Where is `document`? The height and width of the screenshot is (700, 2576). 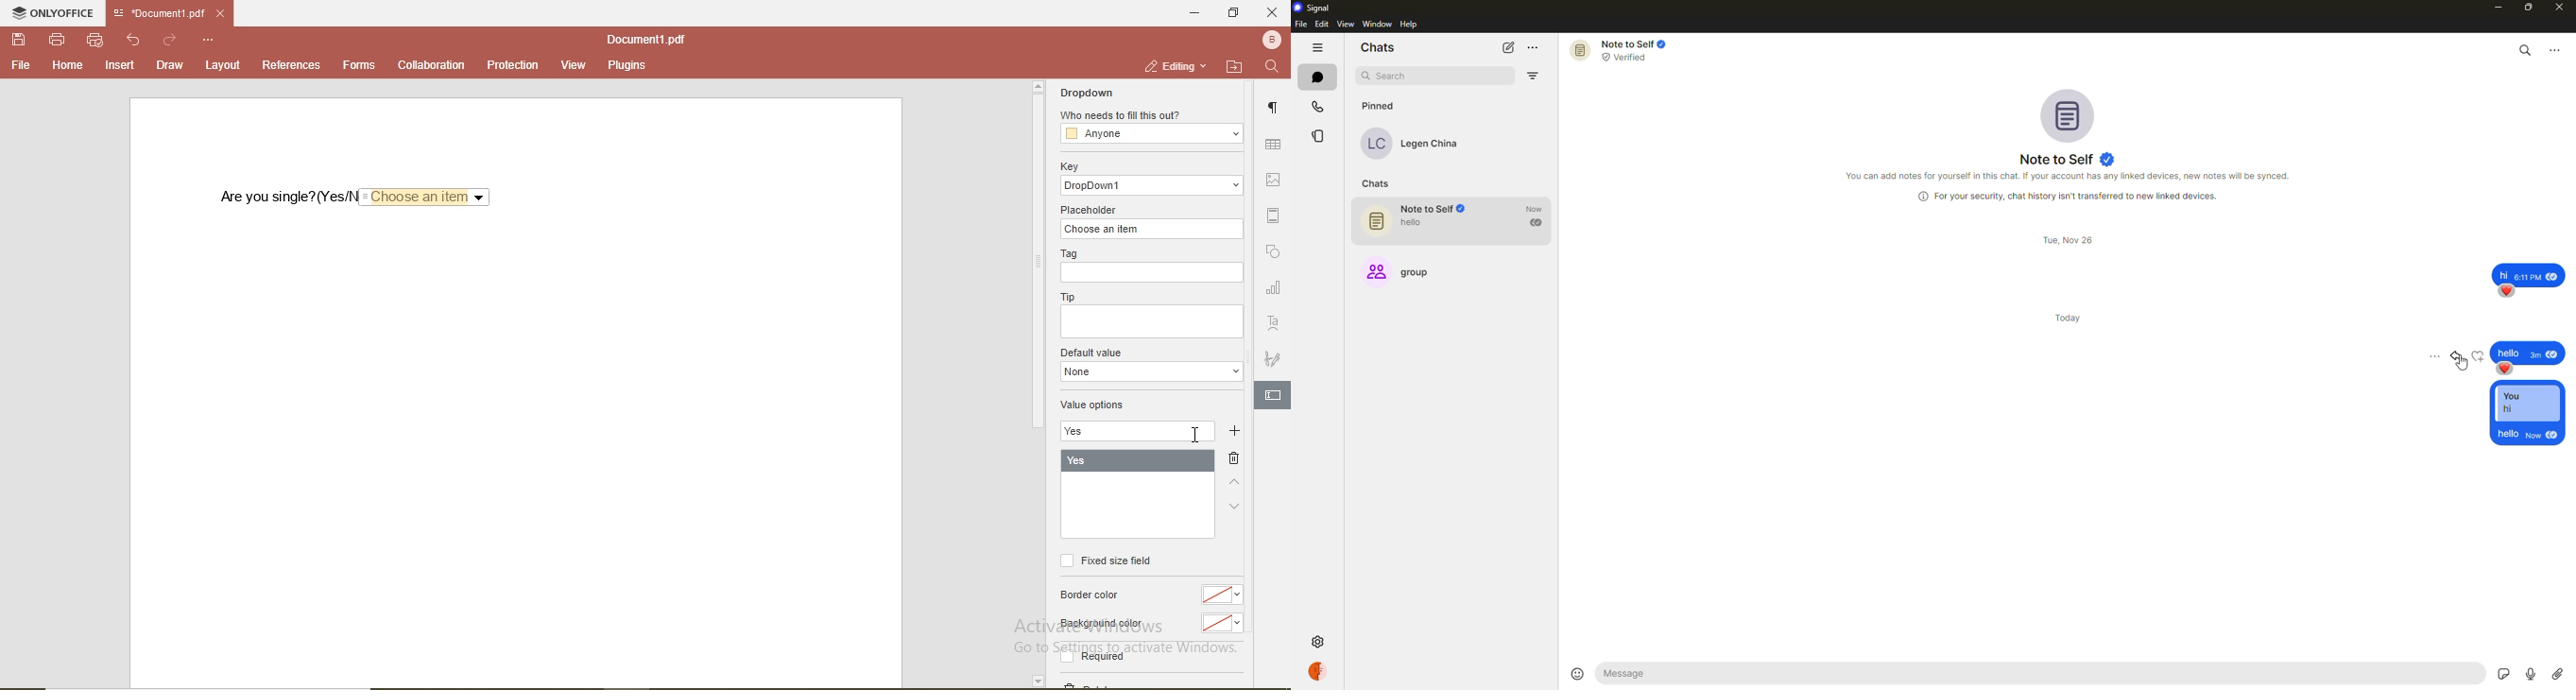 document is located at coordinates (644, 39).